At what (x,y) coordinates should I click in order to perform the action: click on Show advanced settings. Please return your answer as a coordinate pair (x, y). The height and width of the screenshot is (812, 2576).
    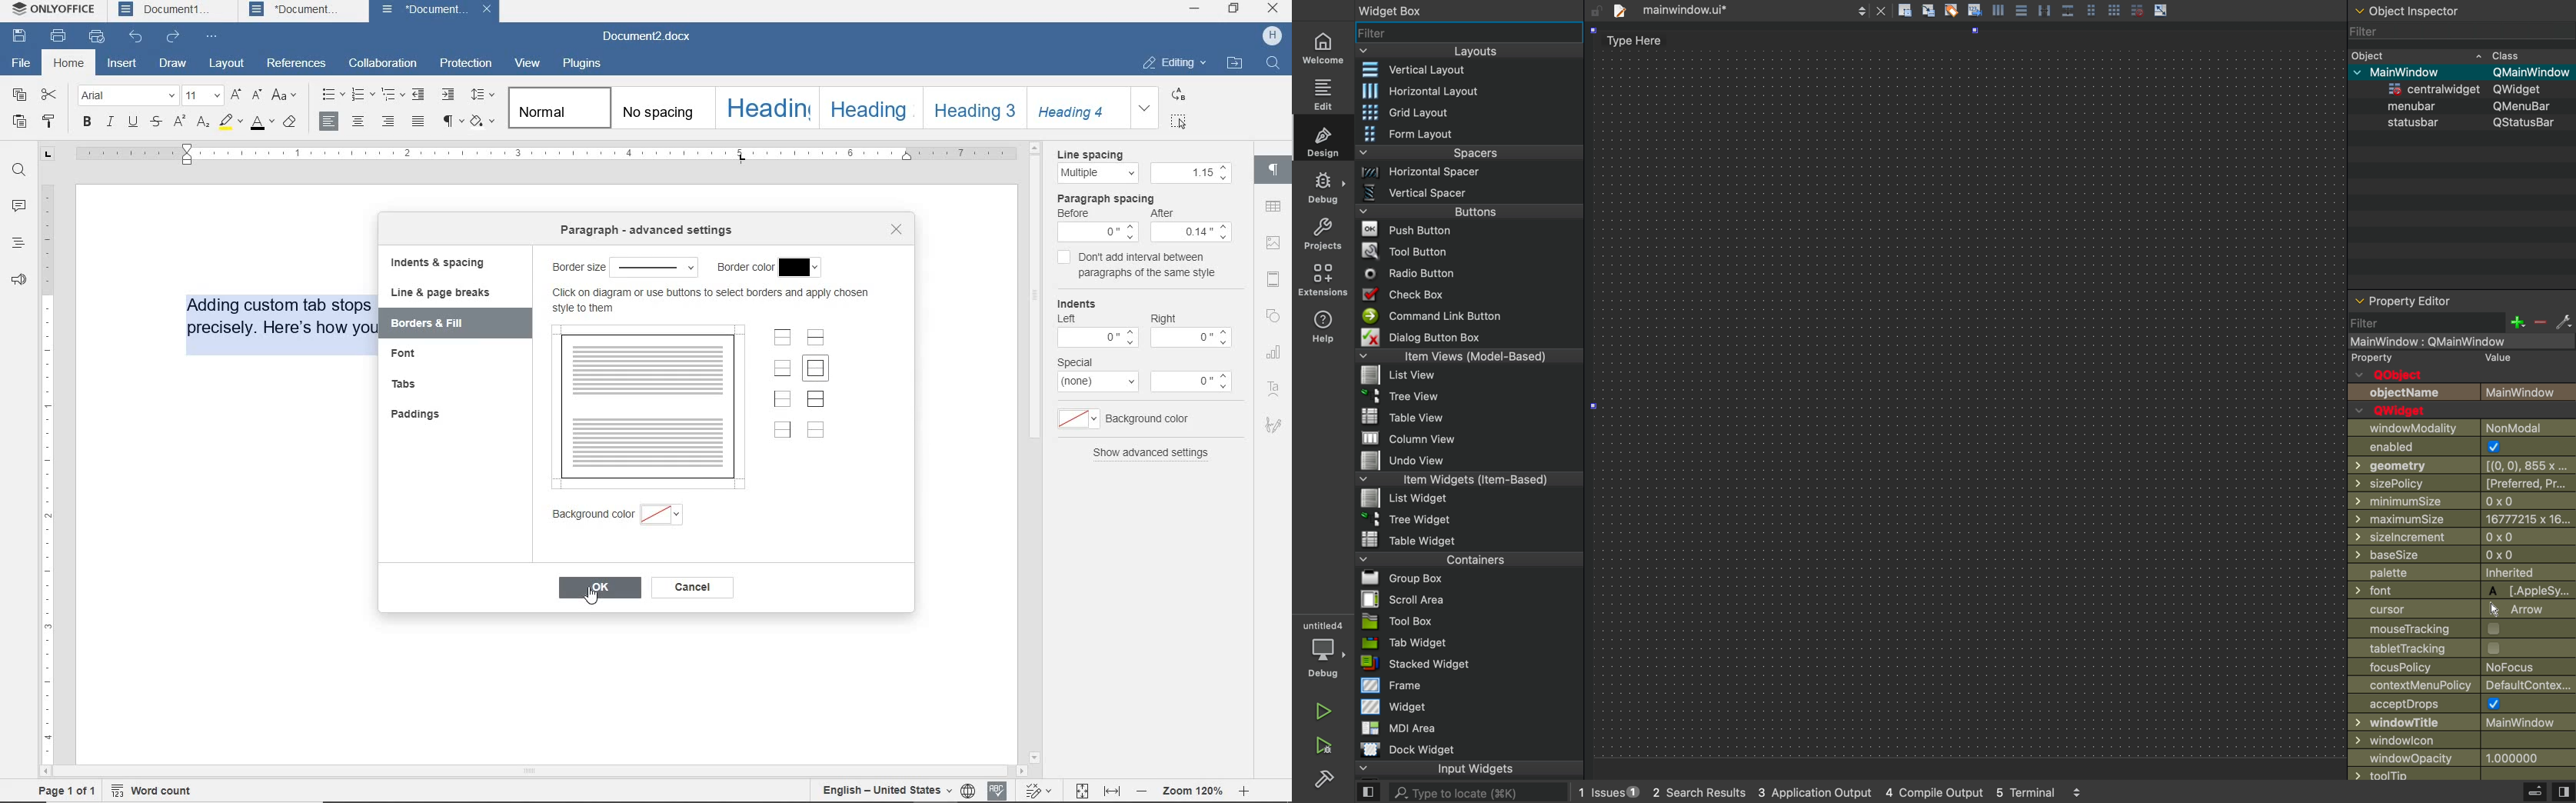
    Looking at the image, I should click on (1160, 459).